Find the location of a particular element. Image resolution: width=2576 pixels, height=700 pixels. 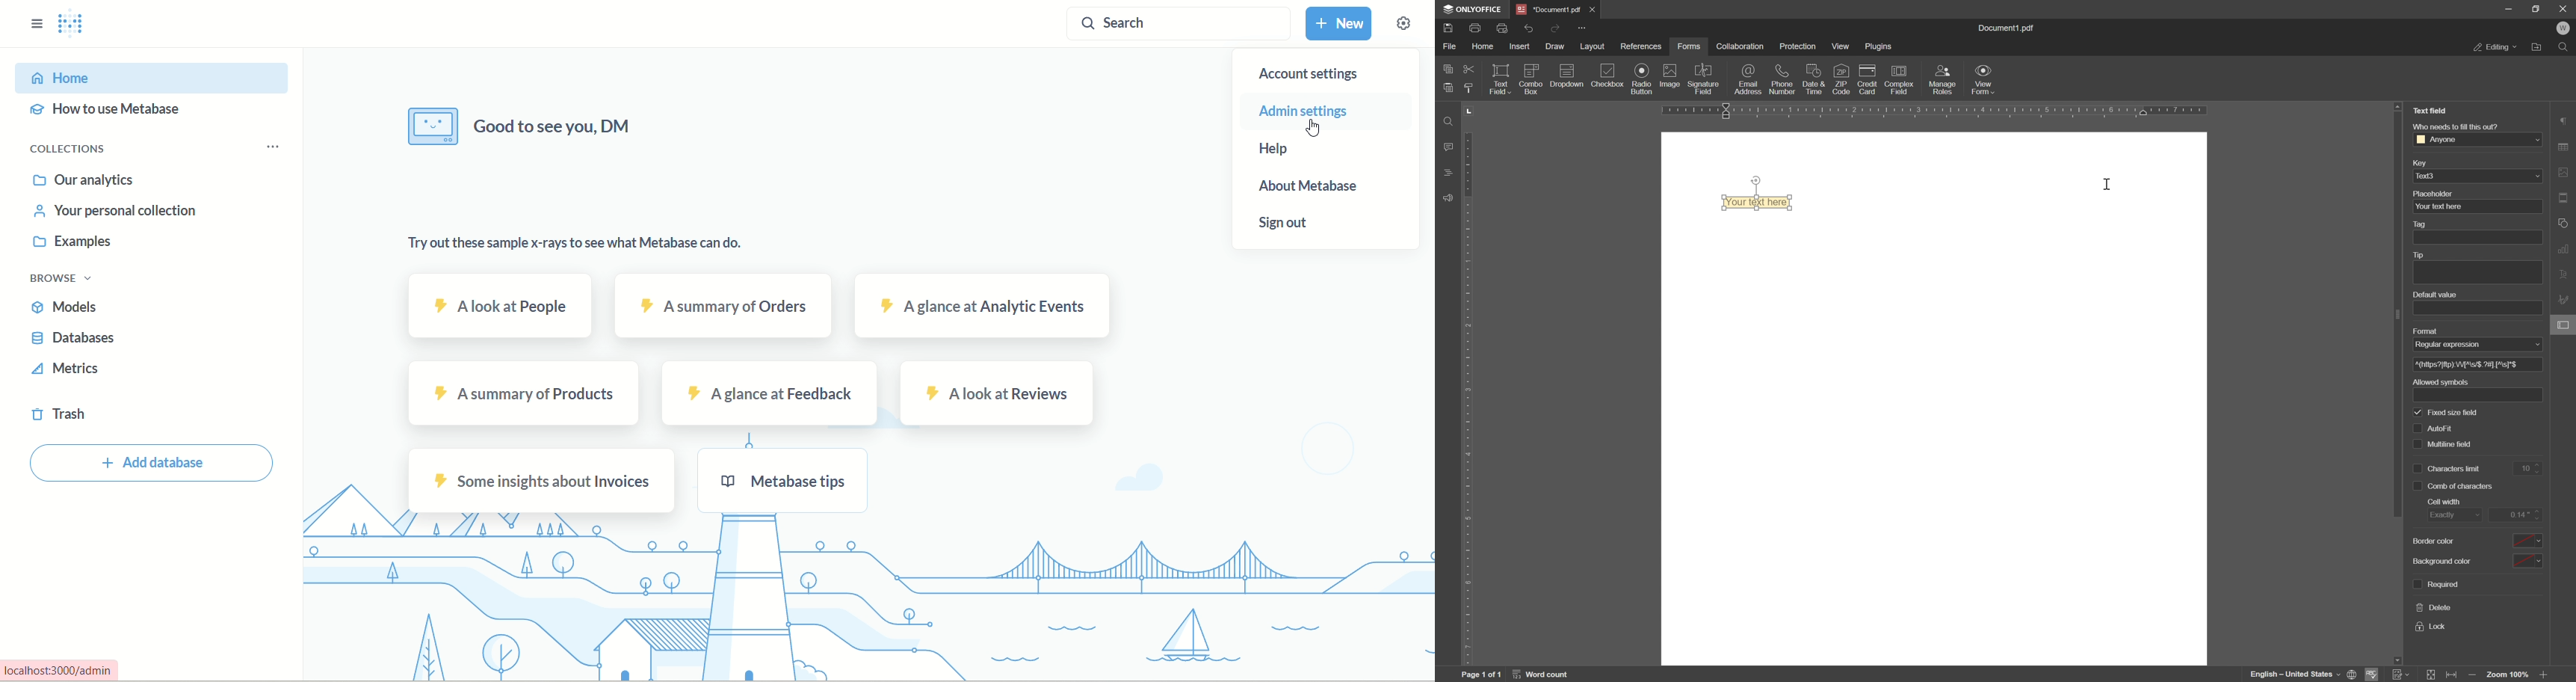

exactly is located at coordinates (2453, 516).